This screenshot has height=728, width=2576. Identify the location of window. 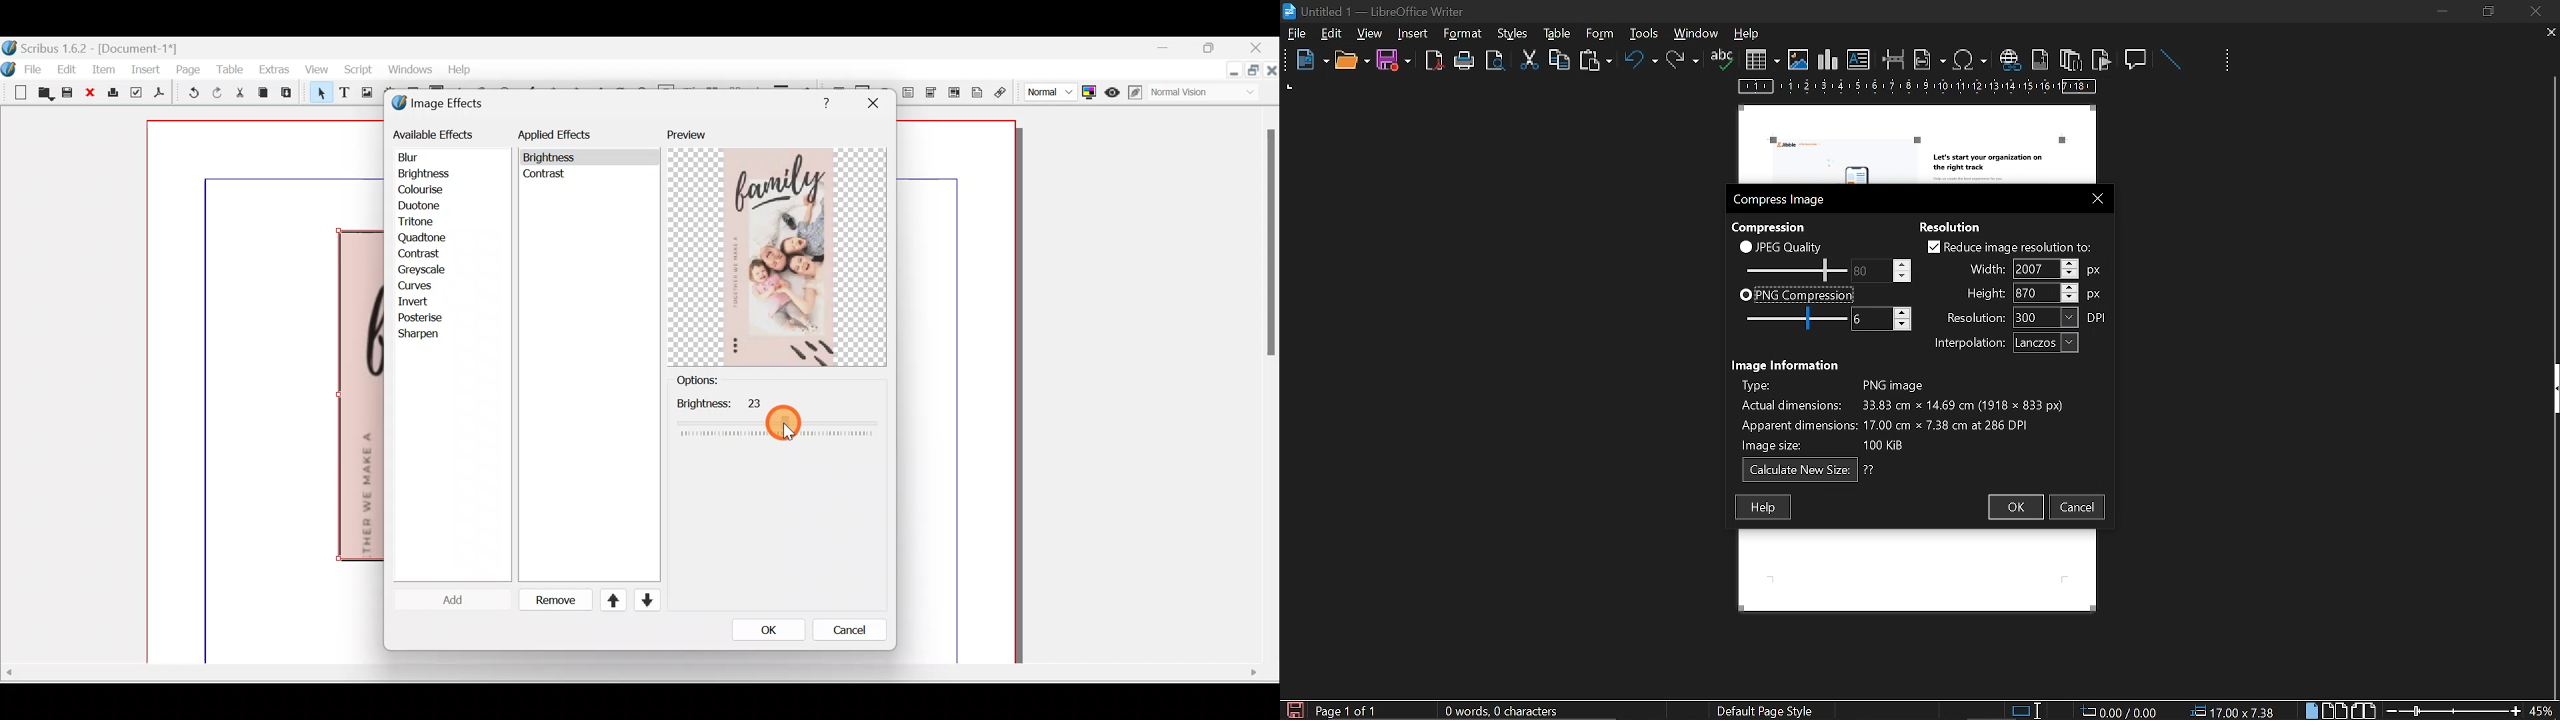
(1697, 33).